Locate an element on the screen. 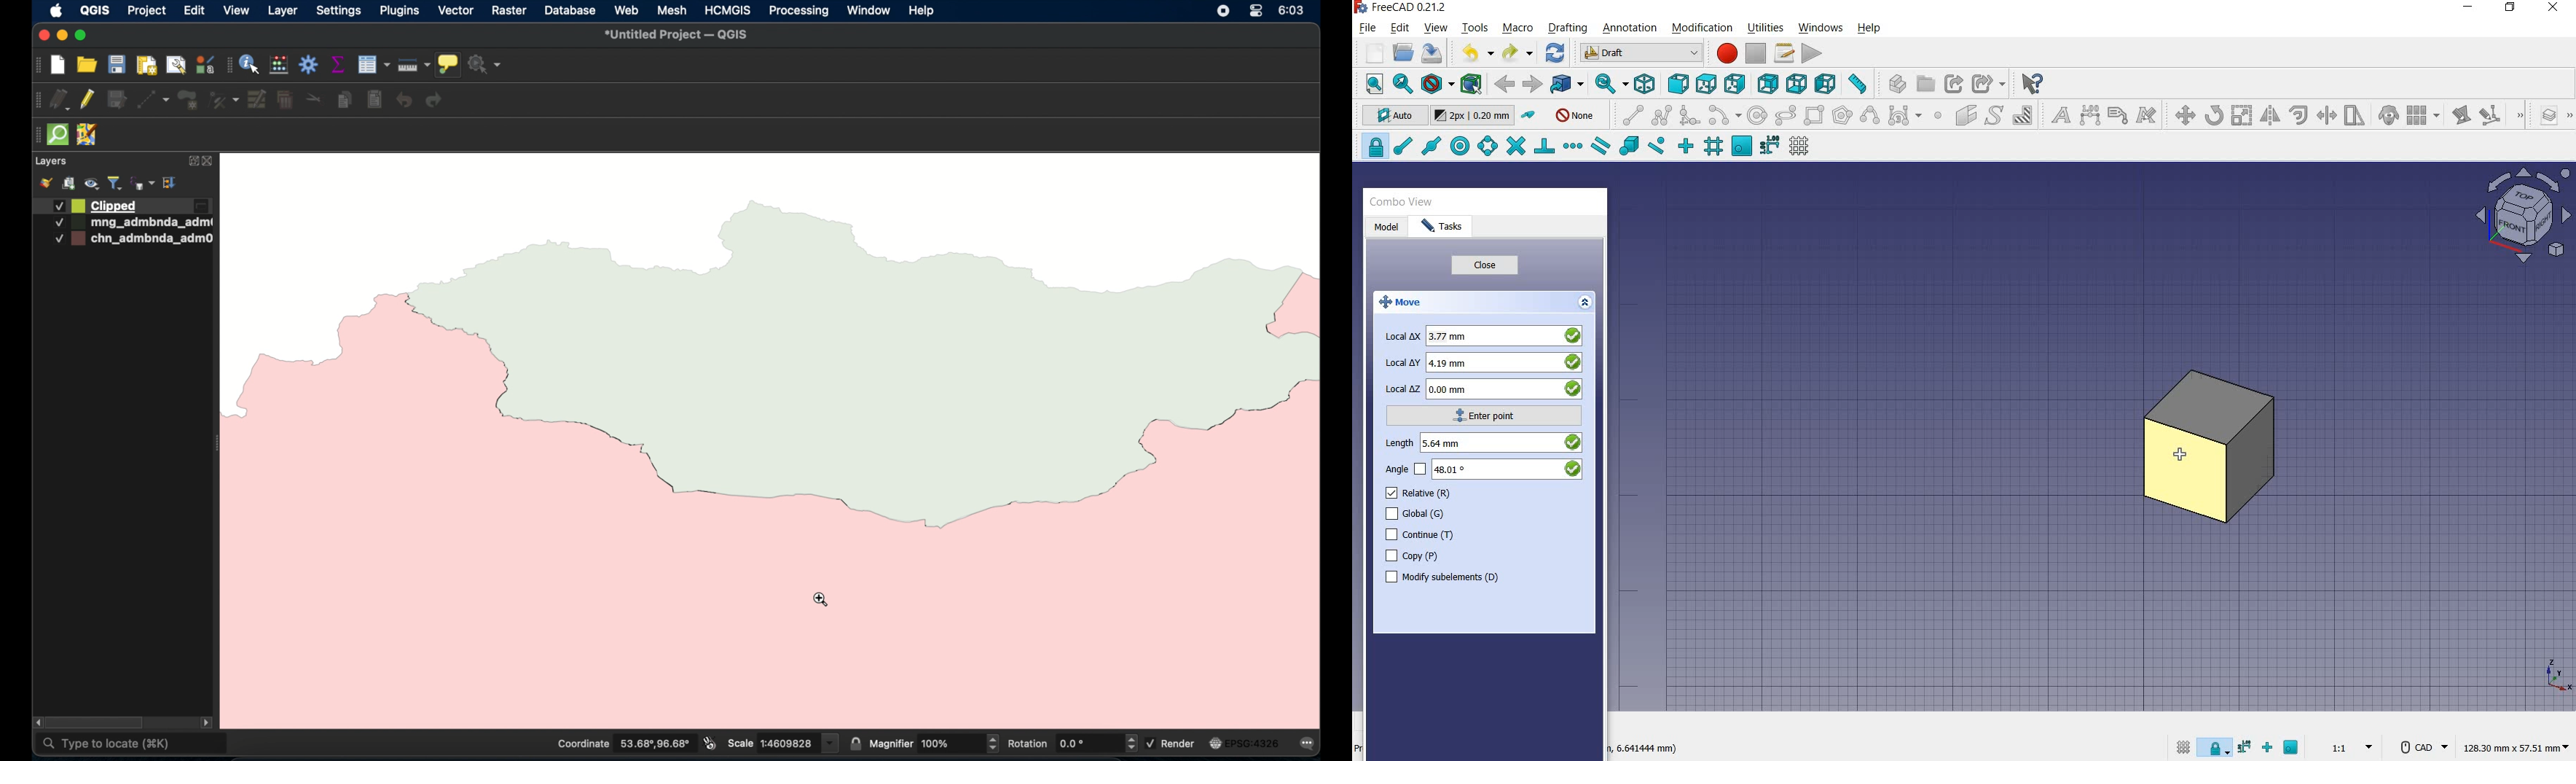  magnifier is located at coordinates (934, 743).